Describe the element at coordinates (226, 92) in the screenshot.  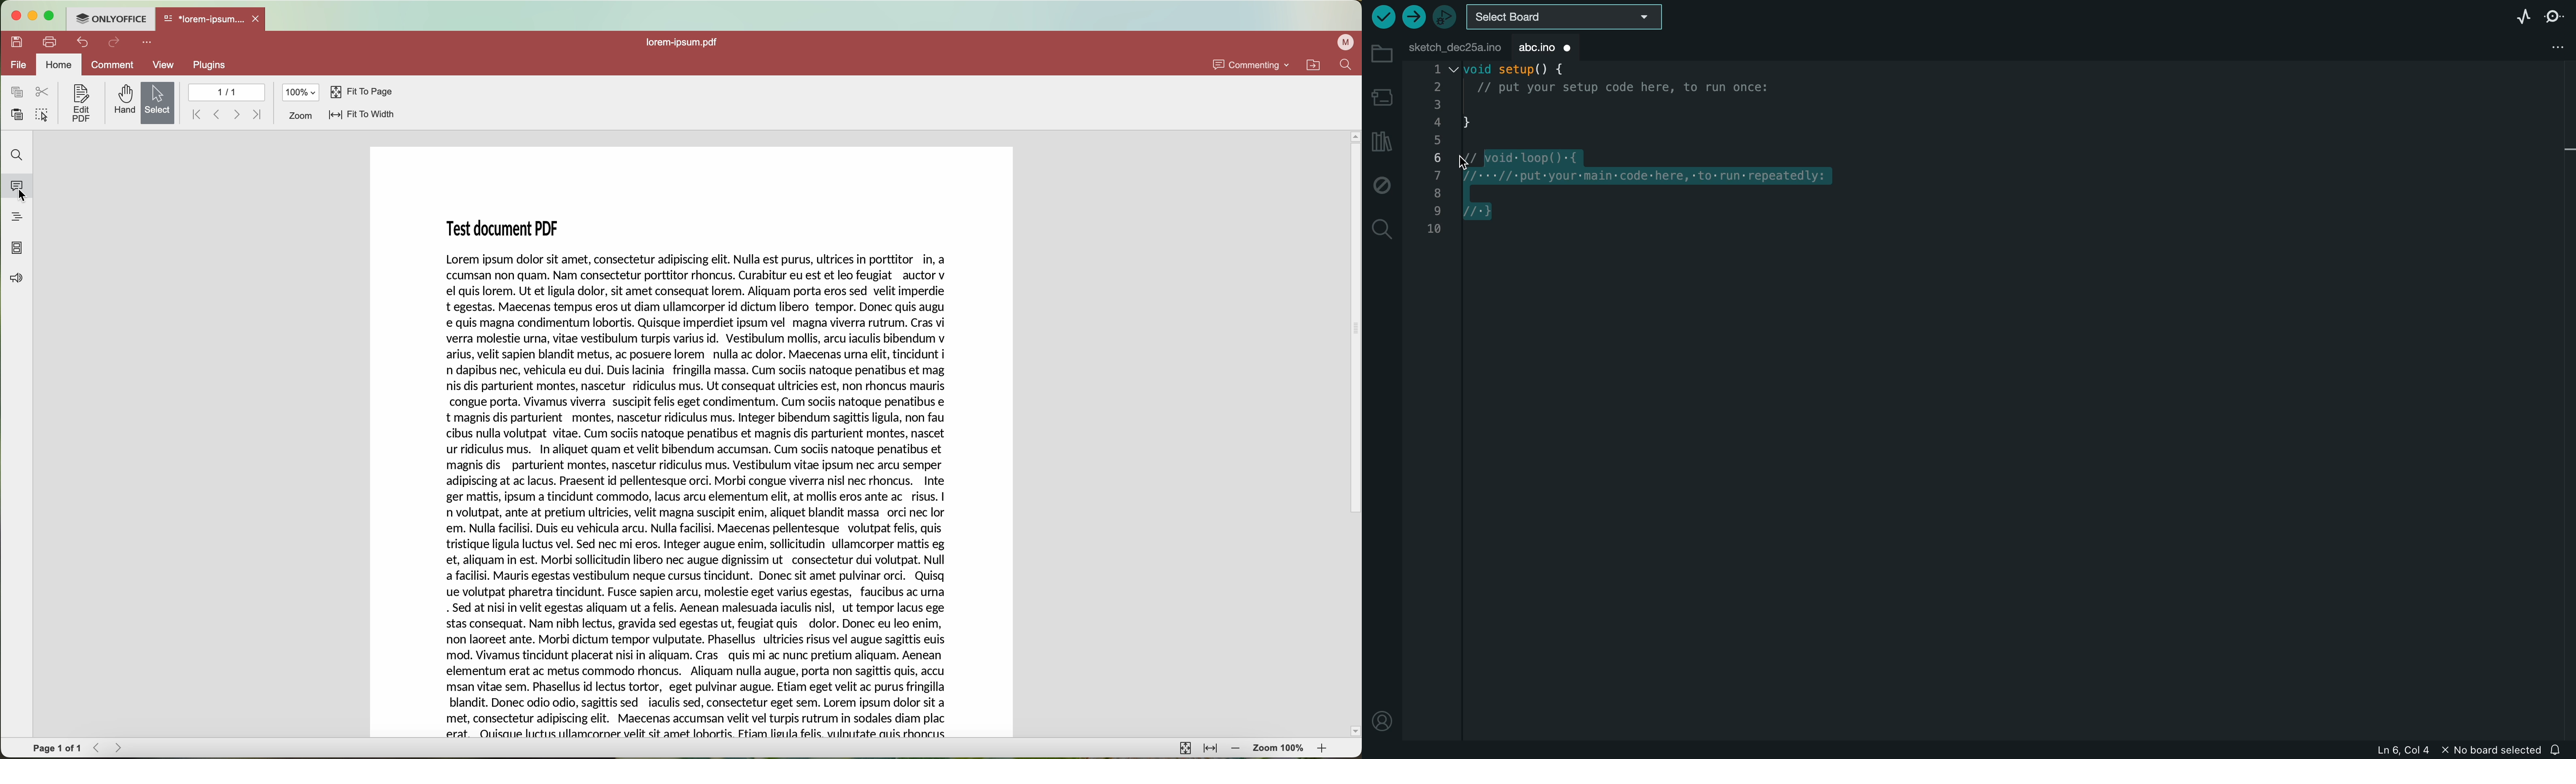
I see `1/1` at that location.